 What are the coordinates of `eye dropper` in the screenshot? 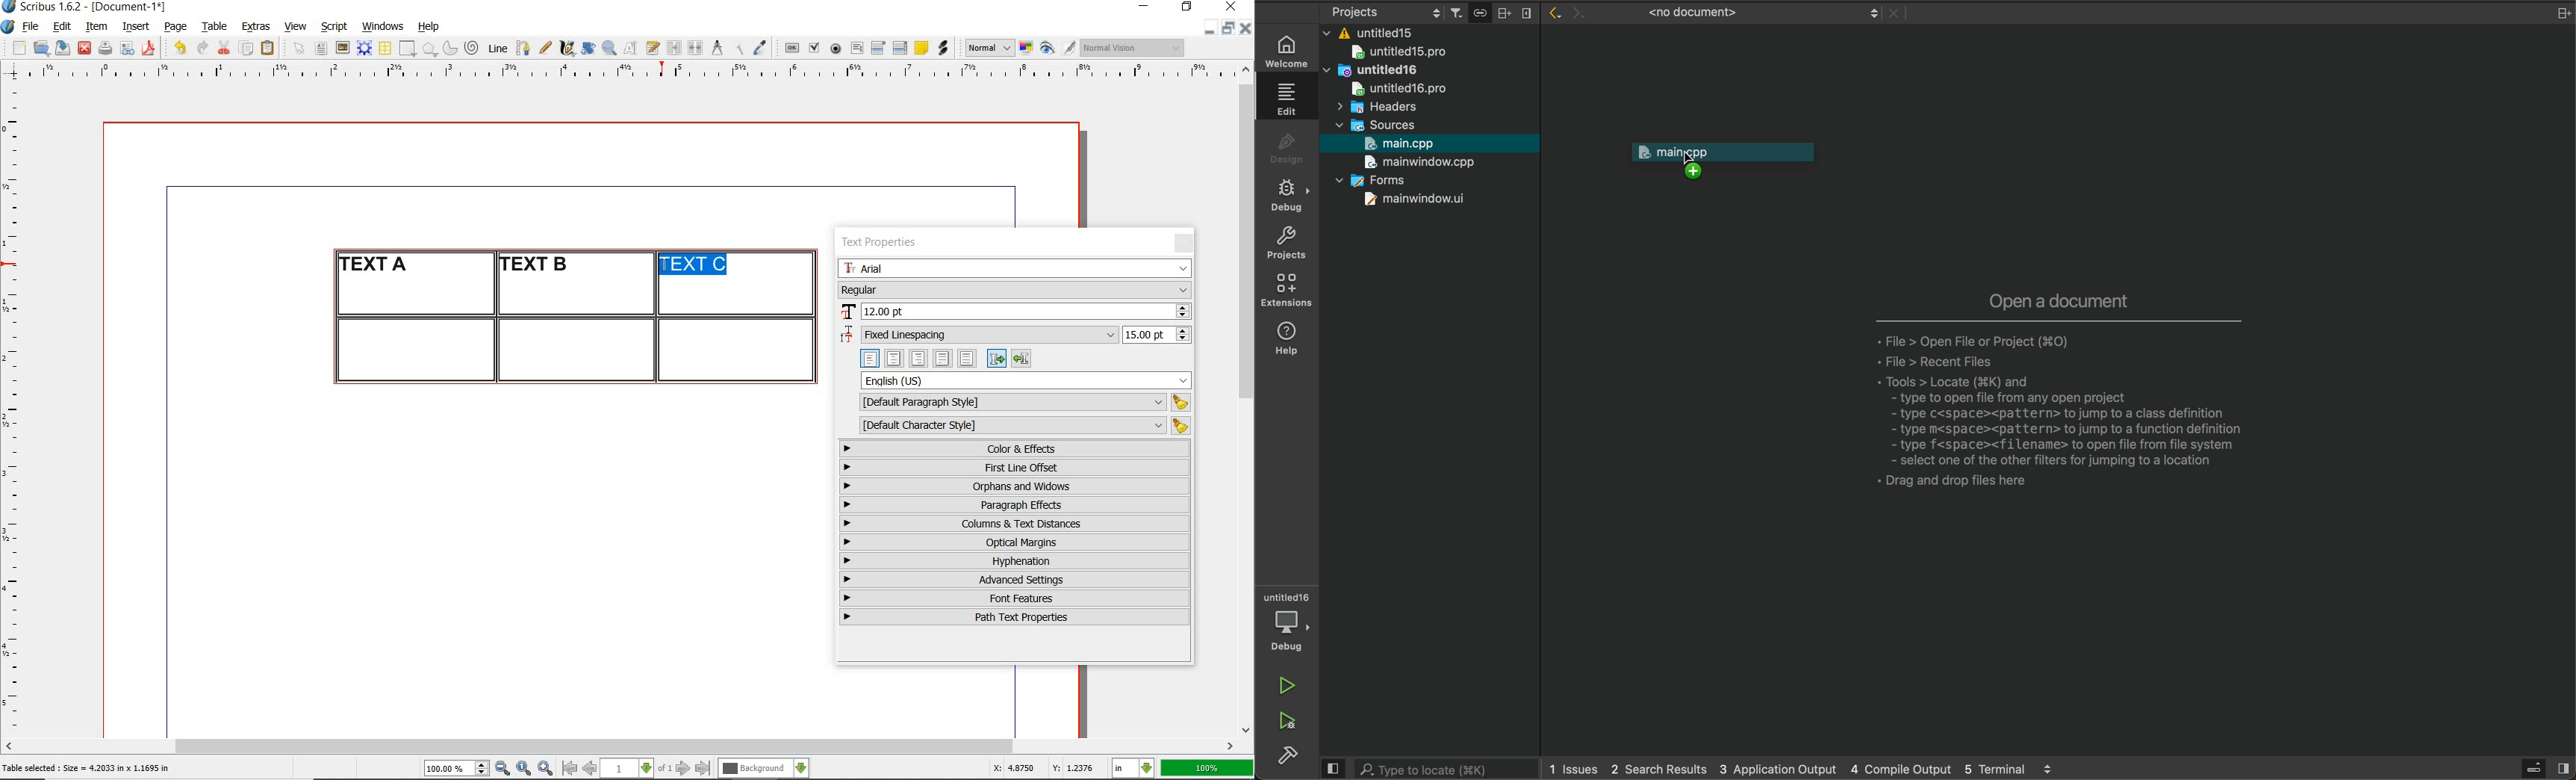 It's located at (759, 49).